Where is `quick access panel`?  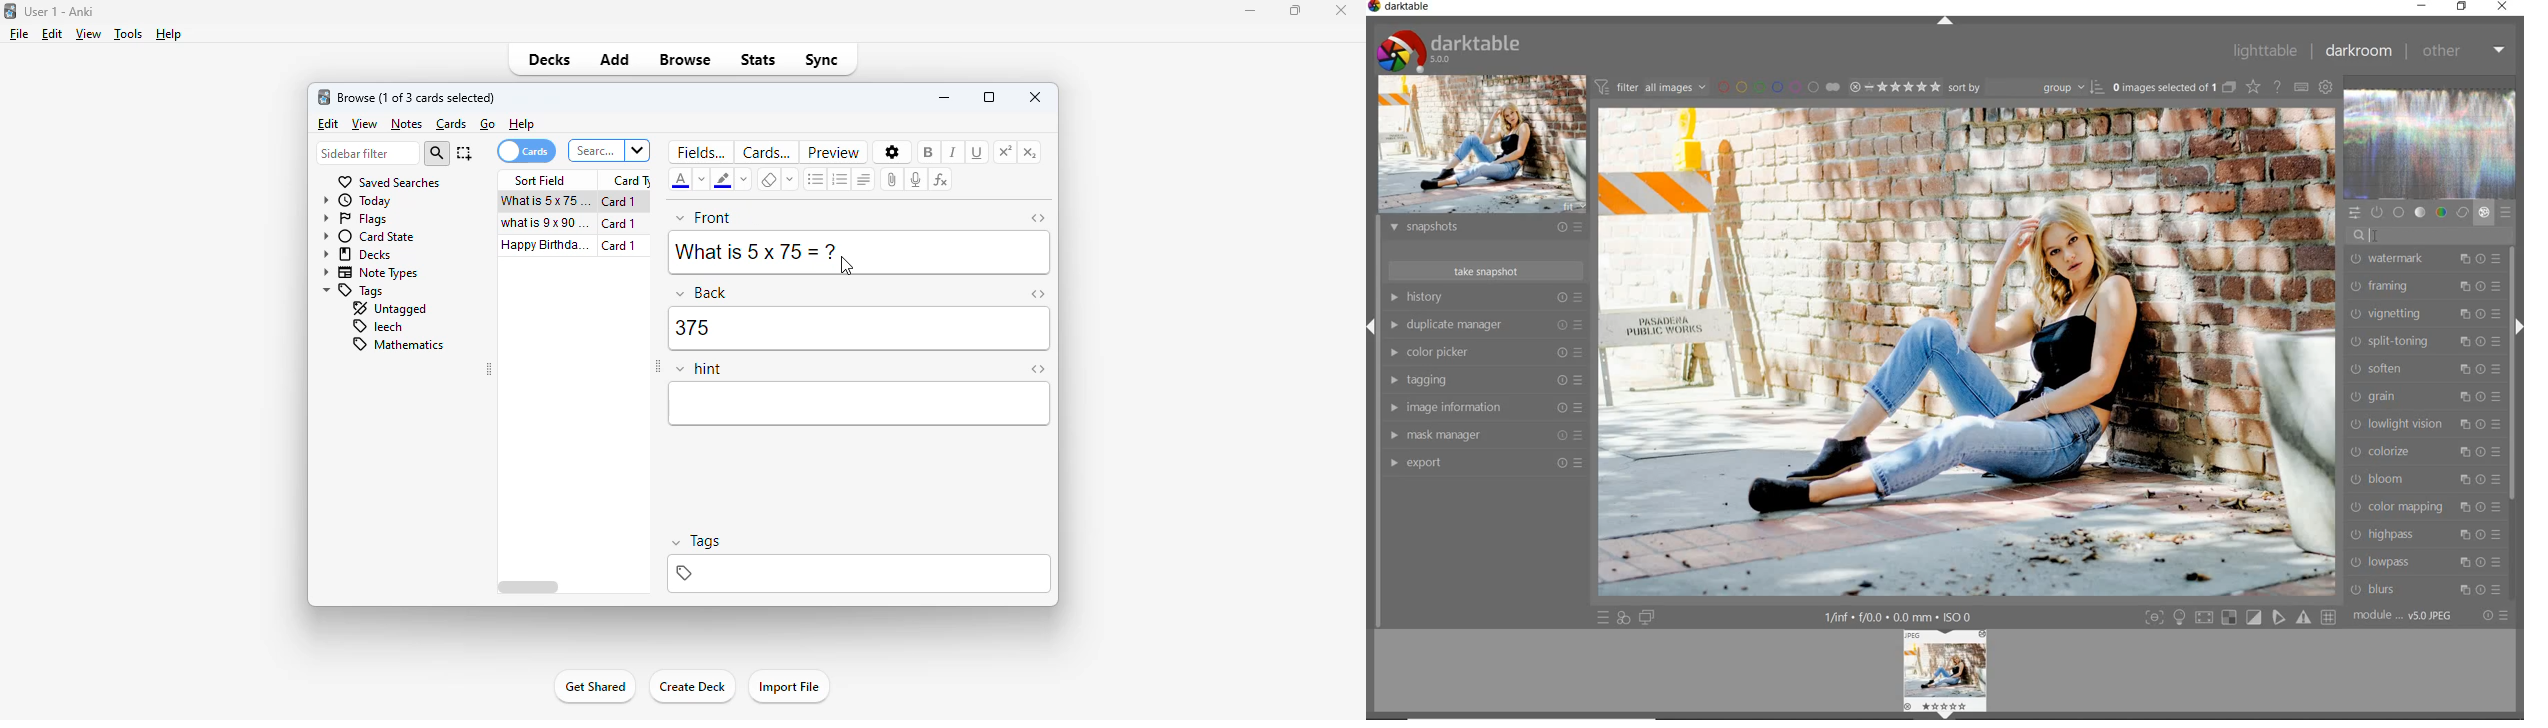 quick access panel is located at coordinates (2354, 212).